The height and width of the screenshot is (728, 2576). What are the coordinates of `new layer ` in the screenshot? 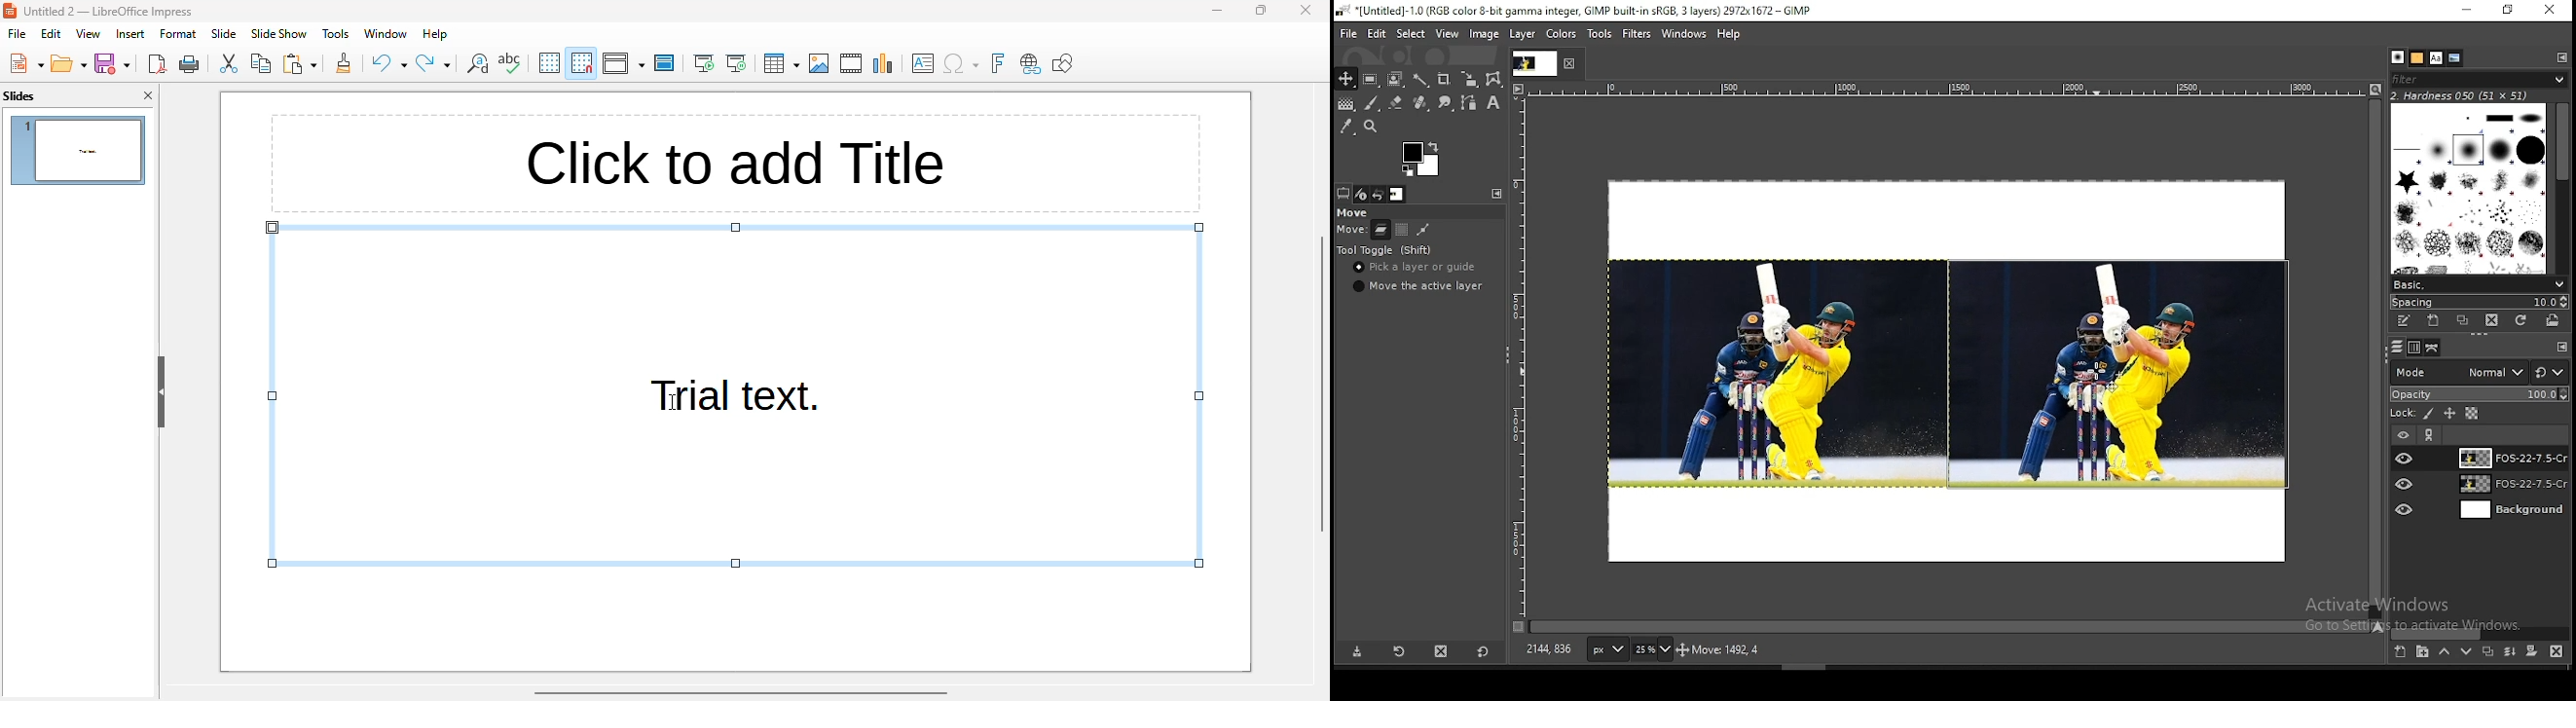 It's located at (2399, 653).